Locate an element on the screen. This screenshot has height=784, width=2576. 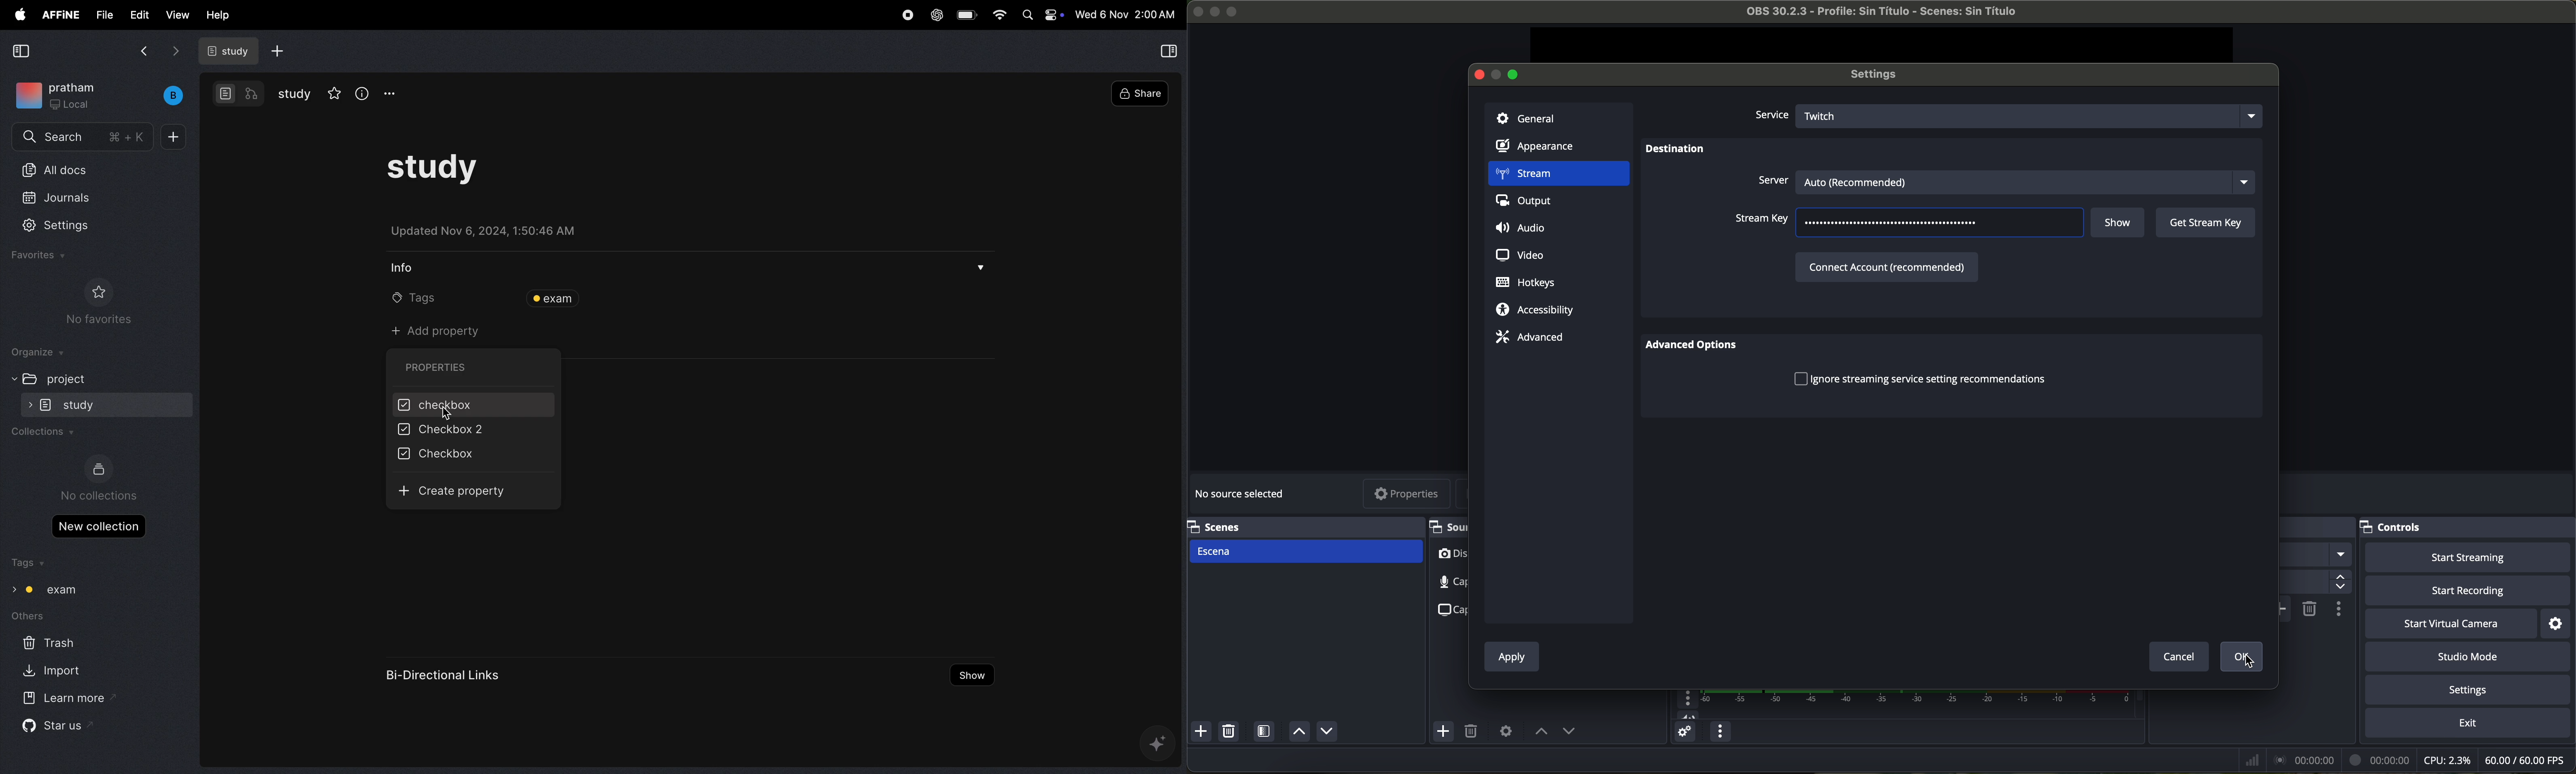
checkbox is located at coordinates (468, 430).